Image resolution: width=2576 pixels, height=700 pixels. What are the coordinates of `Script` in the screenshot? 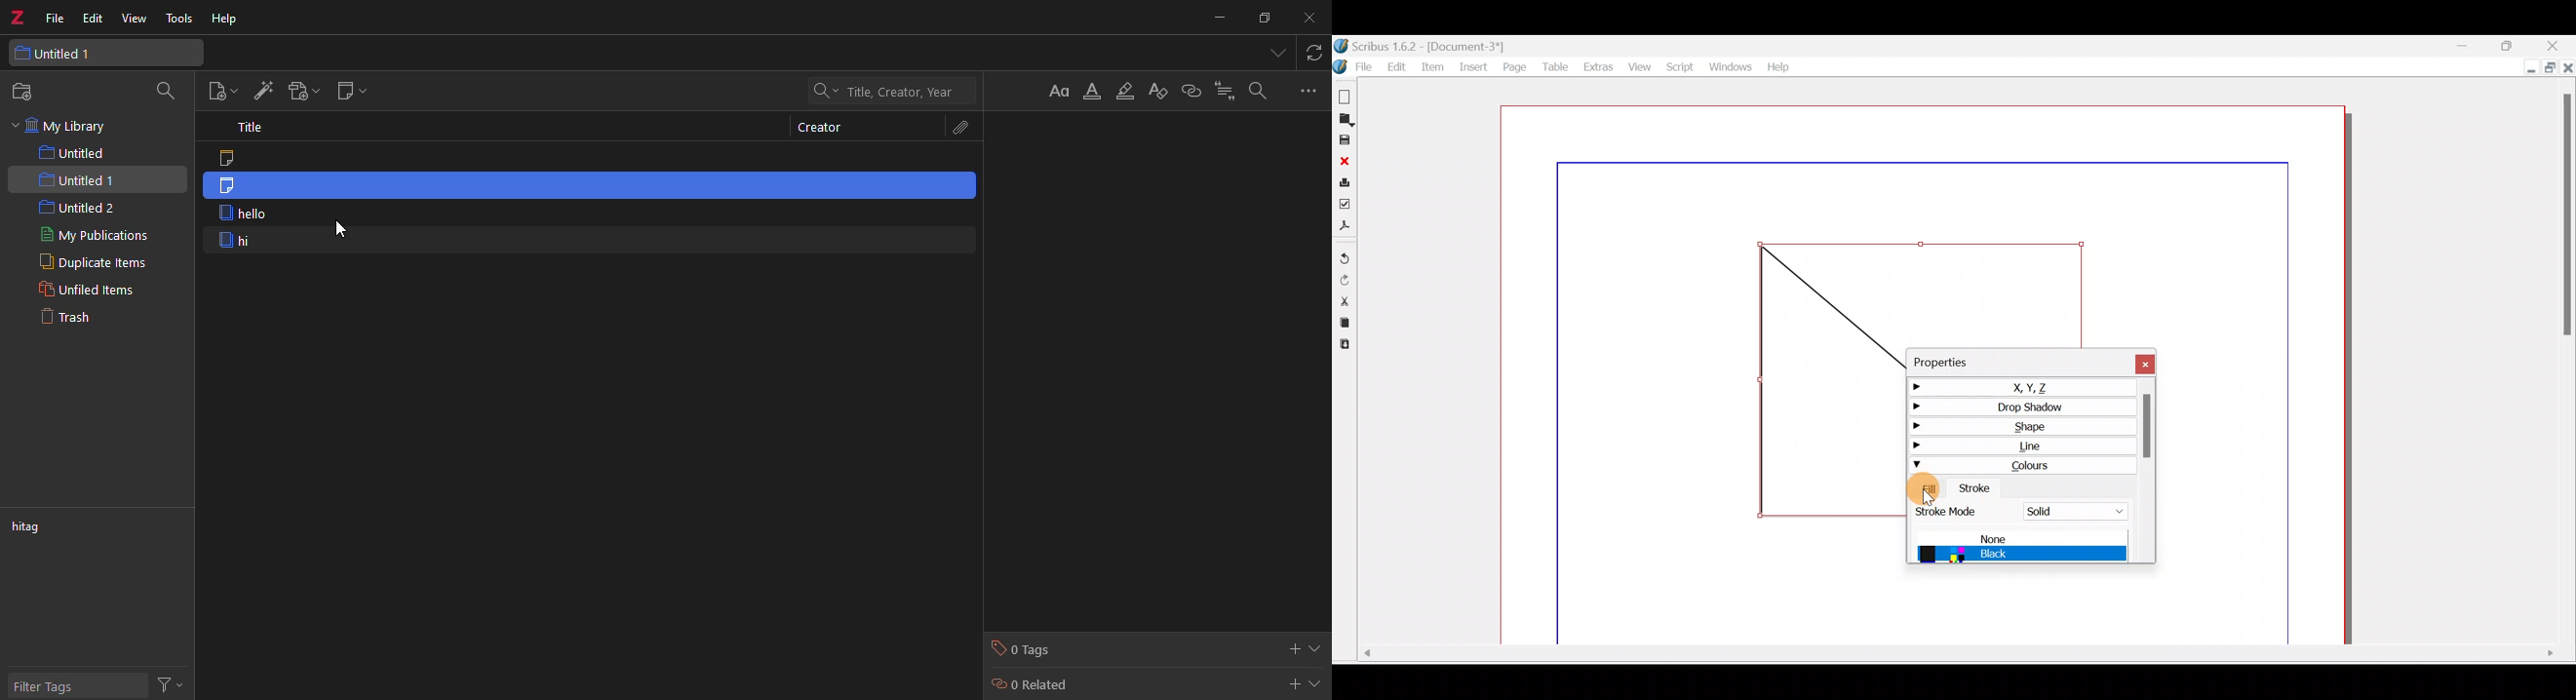 It's located at (1679, 67).